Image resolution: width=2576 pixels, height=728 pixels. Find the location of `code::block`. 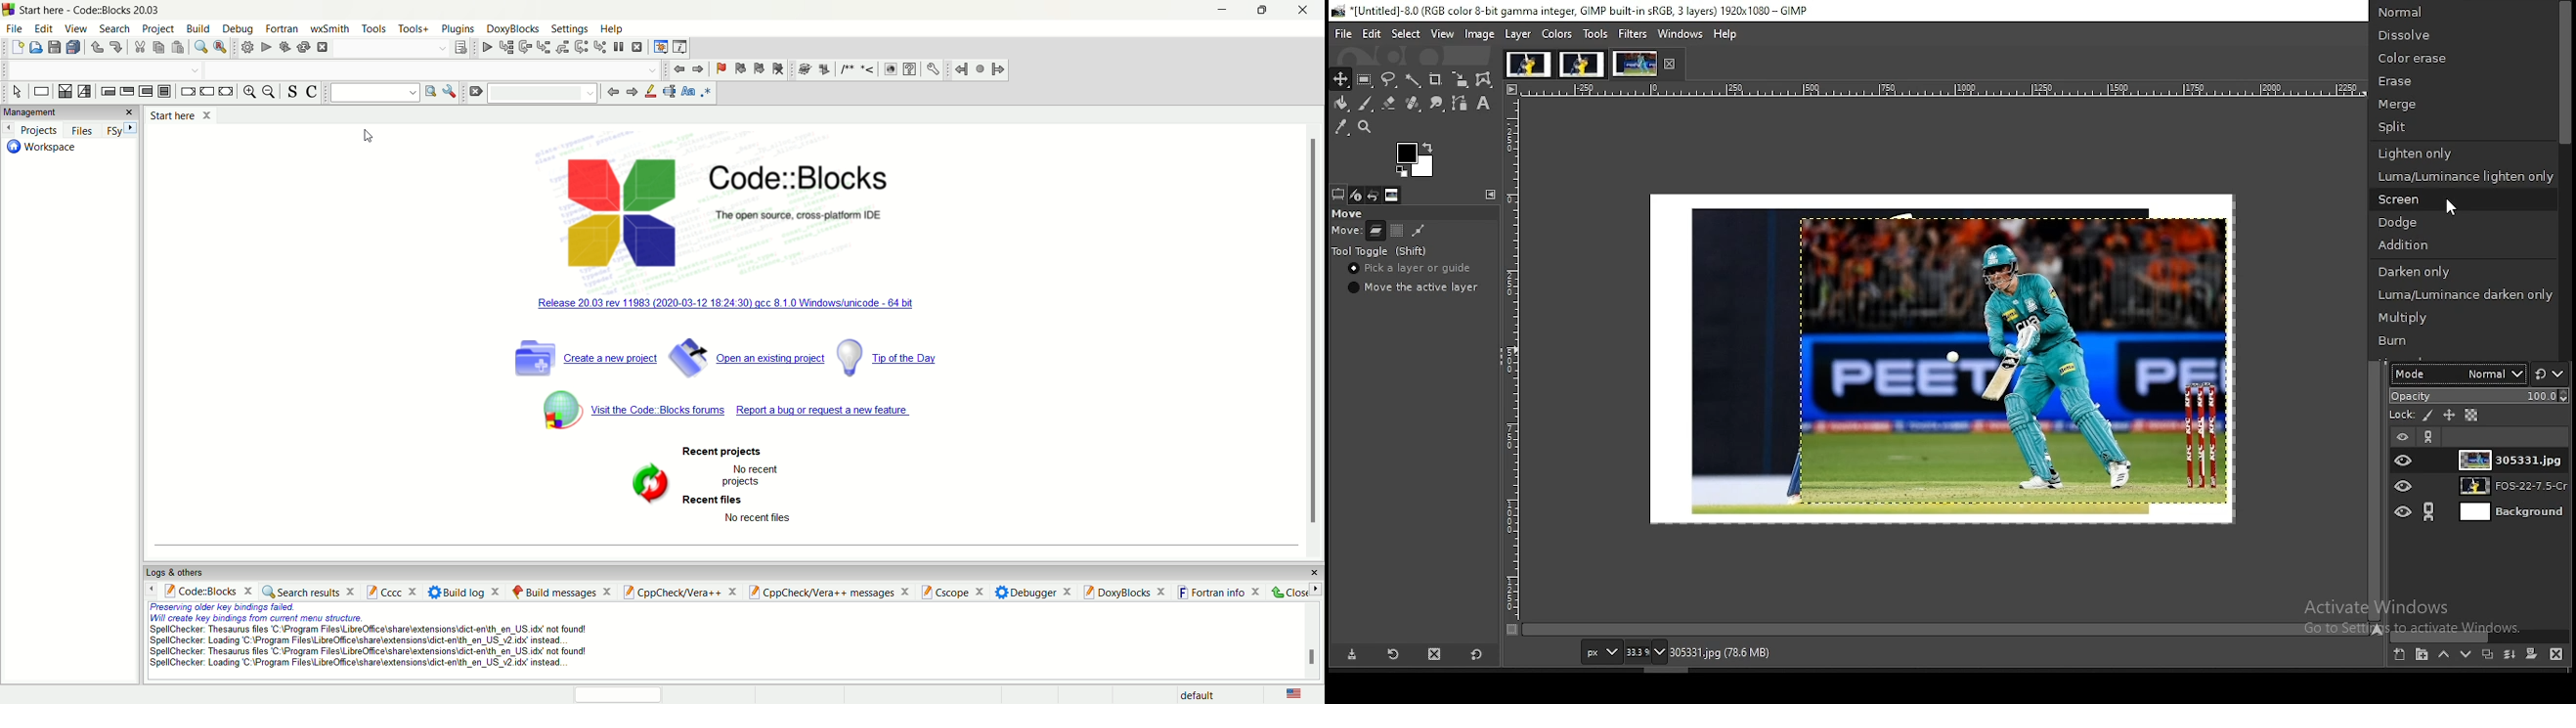

code::block is located at coordinates (208, 591).